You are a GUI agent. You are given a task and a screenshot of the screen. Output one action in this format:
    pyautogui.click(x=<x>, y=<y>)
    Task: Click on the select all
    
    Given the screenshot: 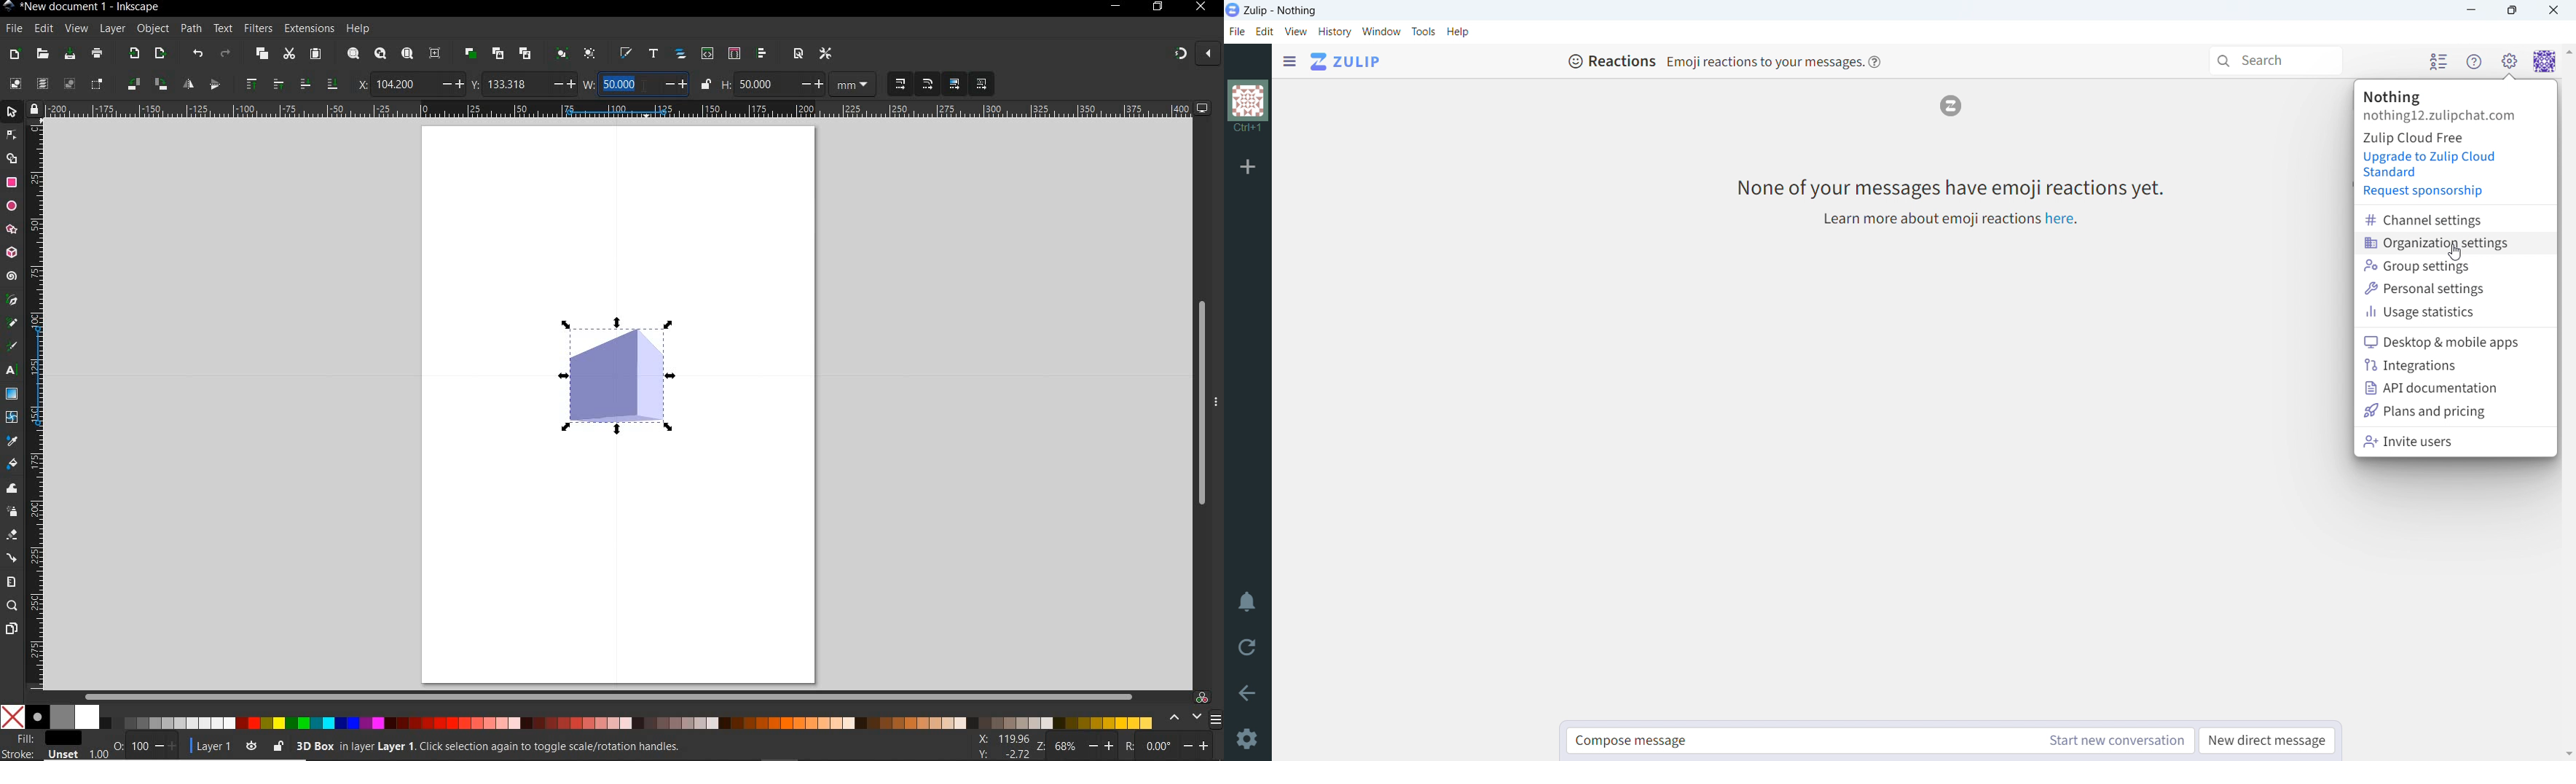 What is the action you would take?
    pyautogui.click(x=16, y=82)
    